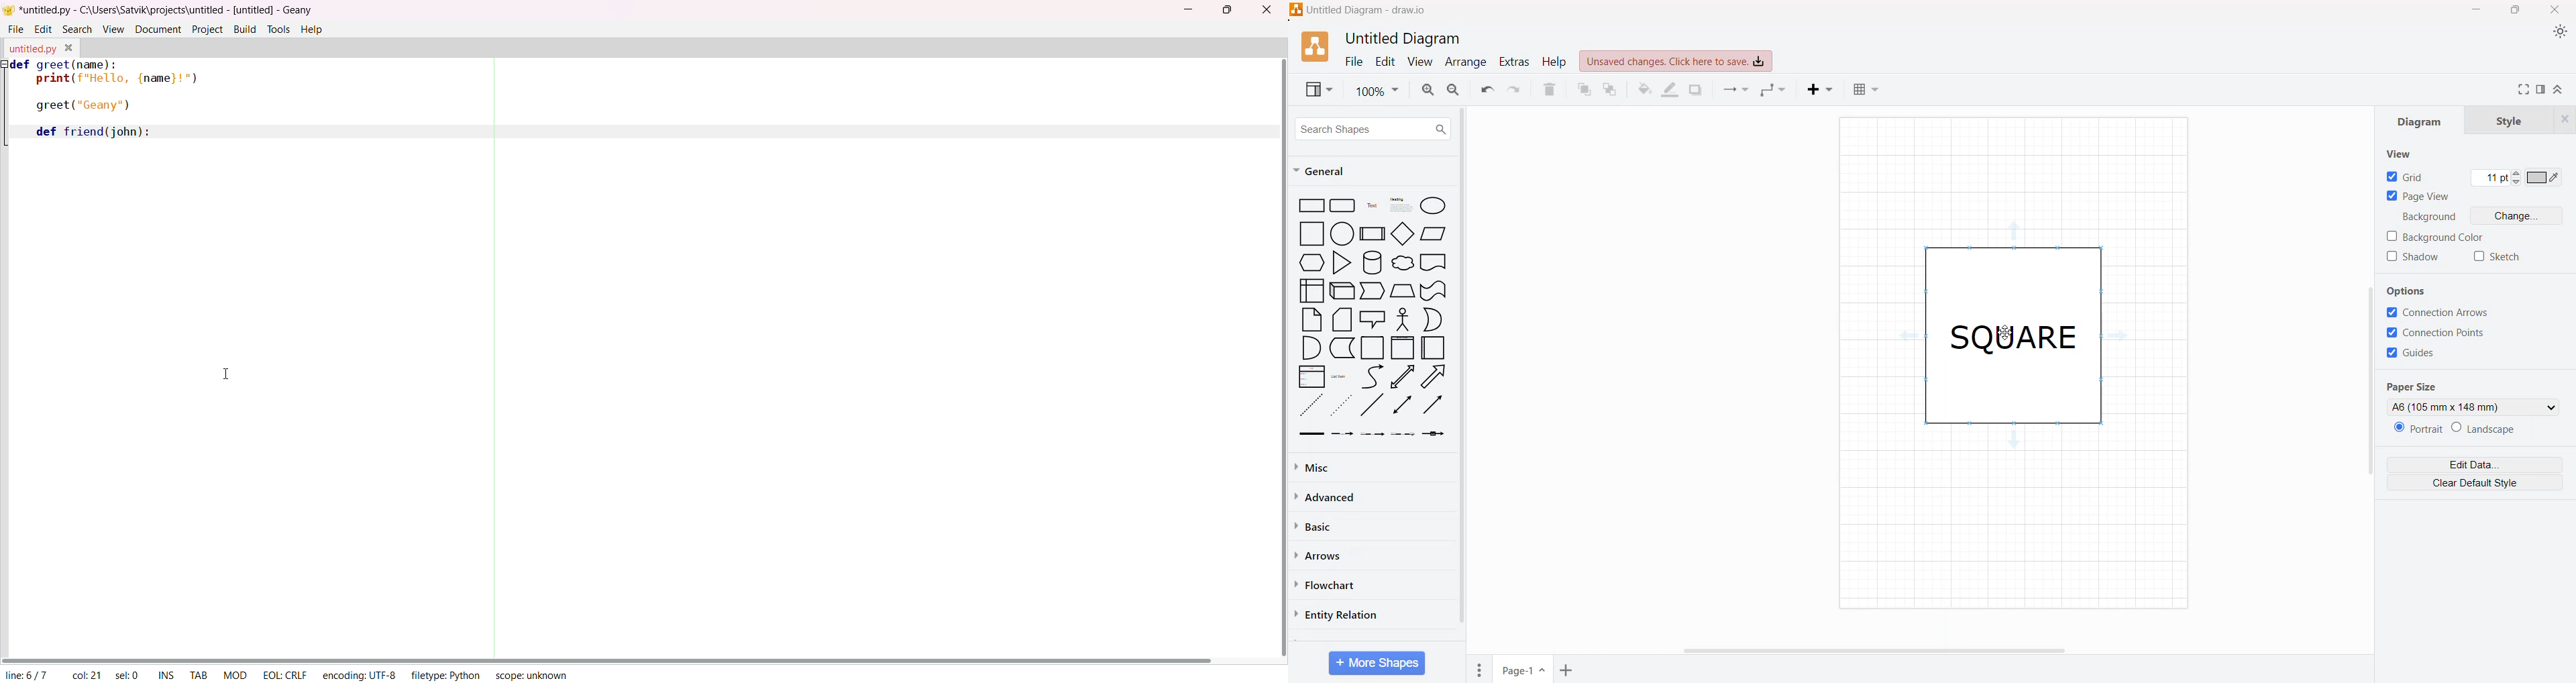 Image resolution: width=2576 pixels, height=700 pixels. What do you see at coordinates (312, 30) in the screenshot?
I see `help` at bounding box center [312, 30].